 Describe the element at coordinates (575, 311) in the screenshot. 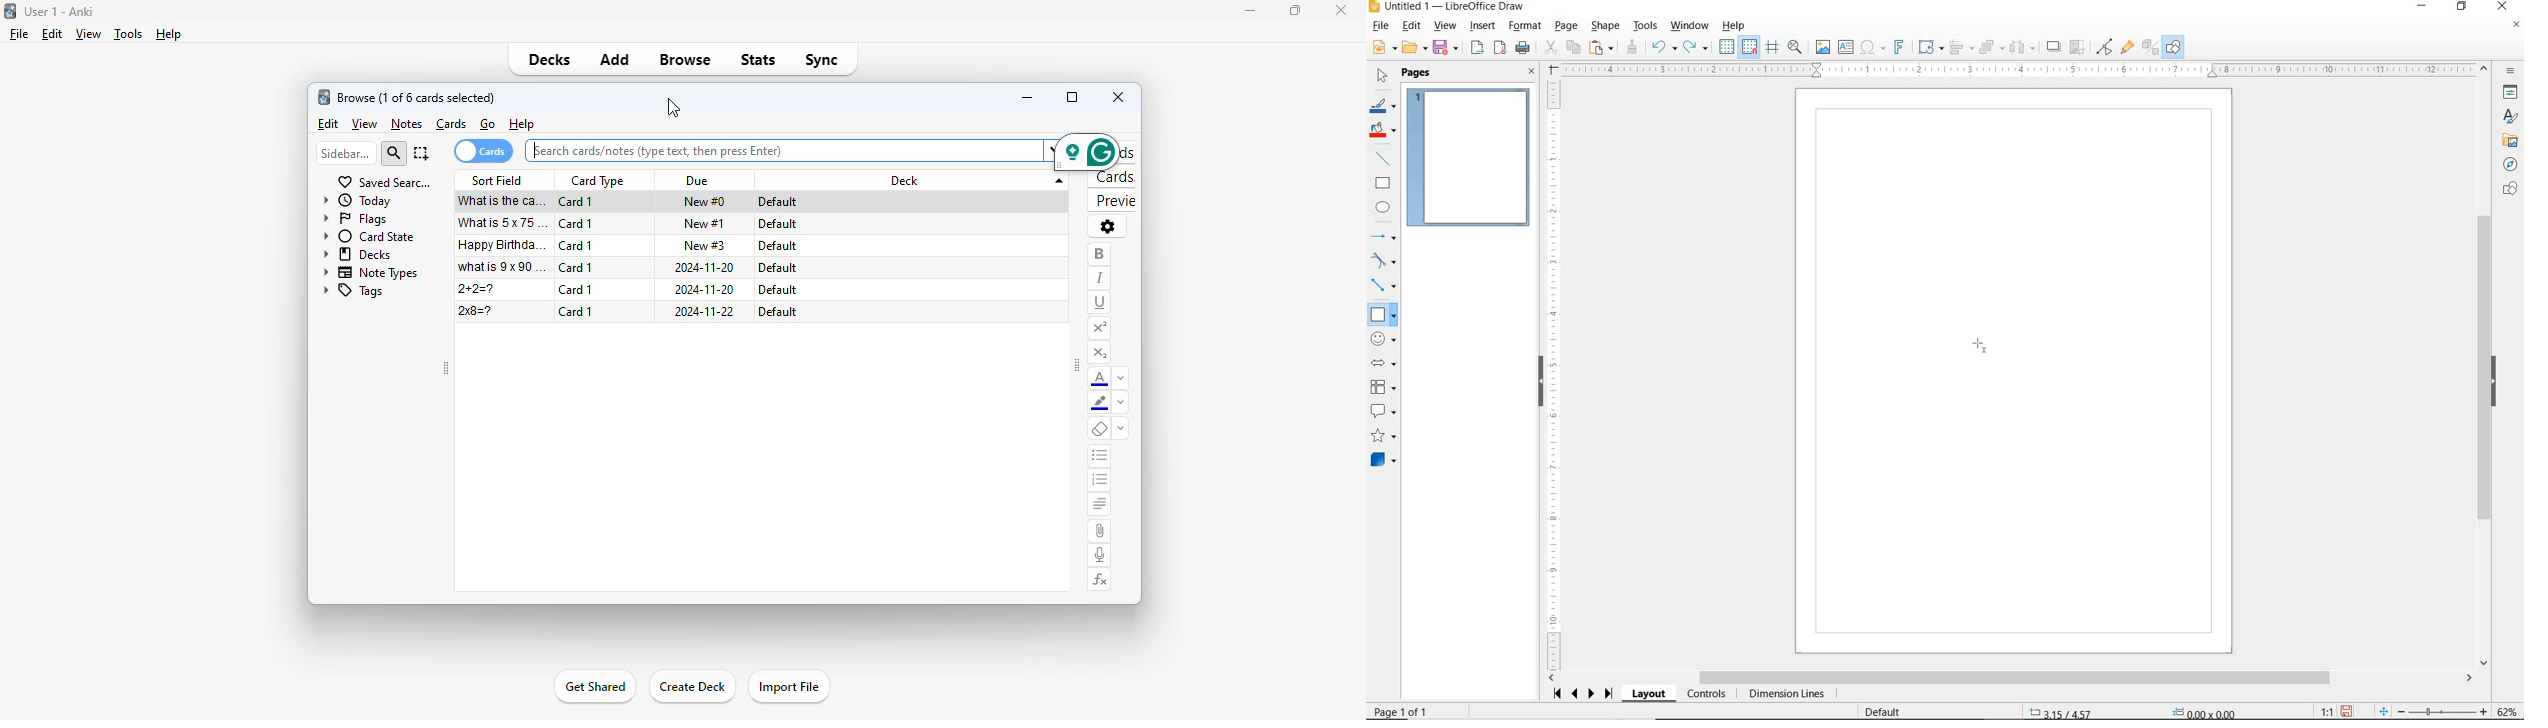

I see `card 1` at that location.